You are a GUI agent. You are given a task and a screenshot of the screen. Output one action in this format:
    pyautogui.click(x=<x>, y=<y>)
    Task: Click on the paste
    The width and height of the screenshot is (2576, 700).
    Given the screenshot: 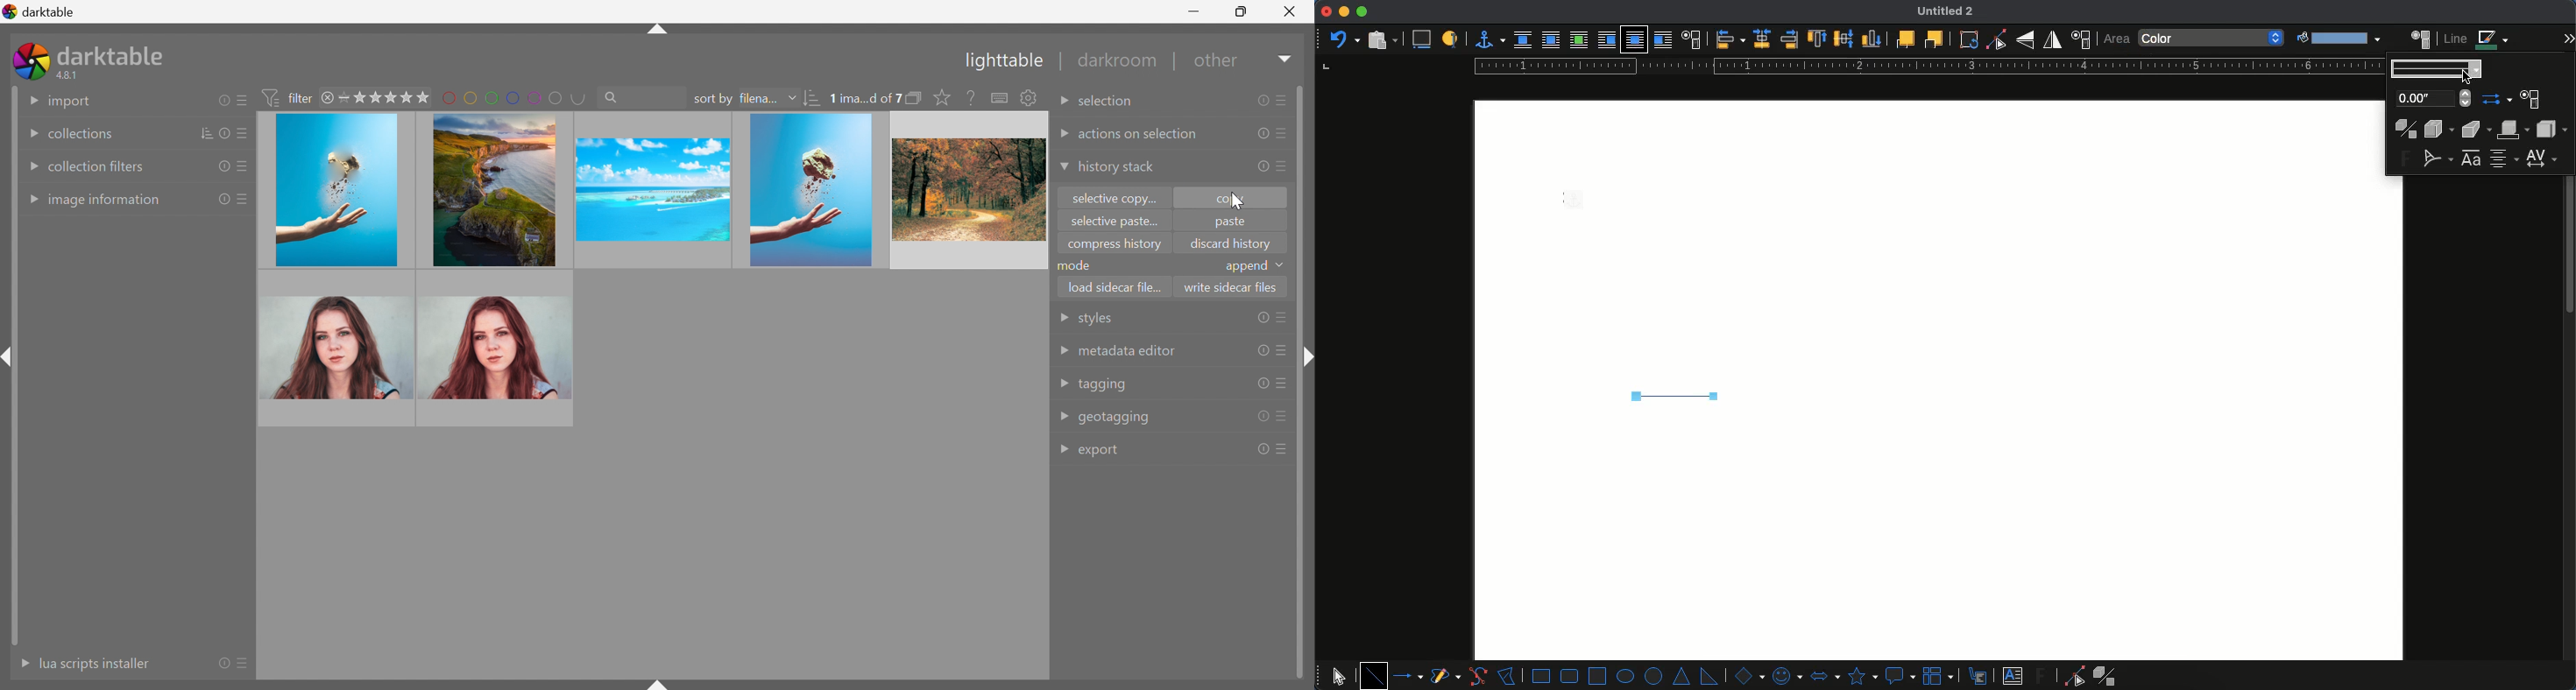 What is the action you would take?
    pyautogui.click(x=1230, y=224)
    